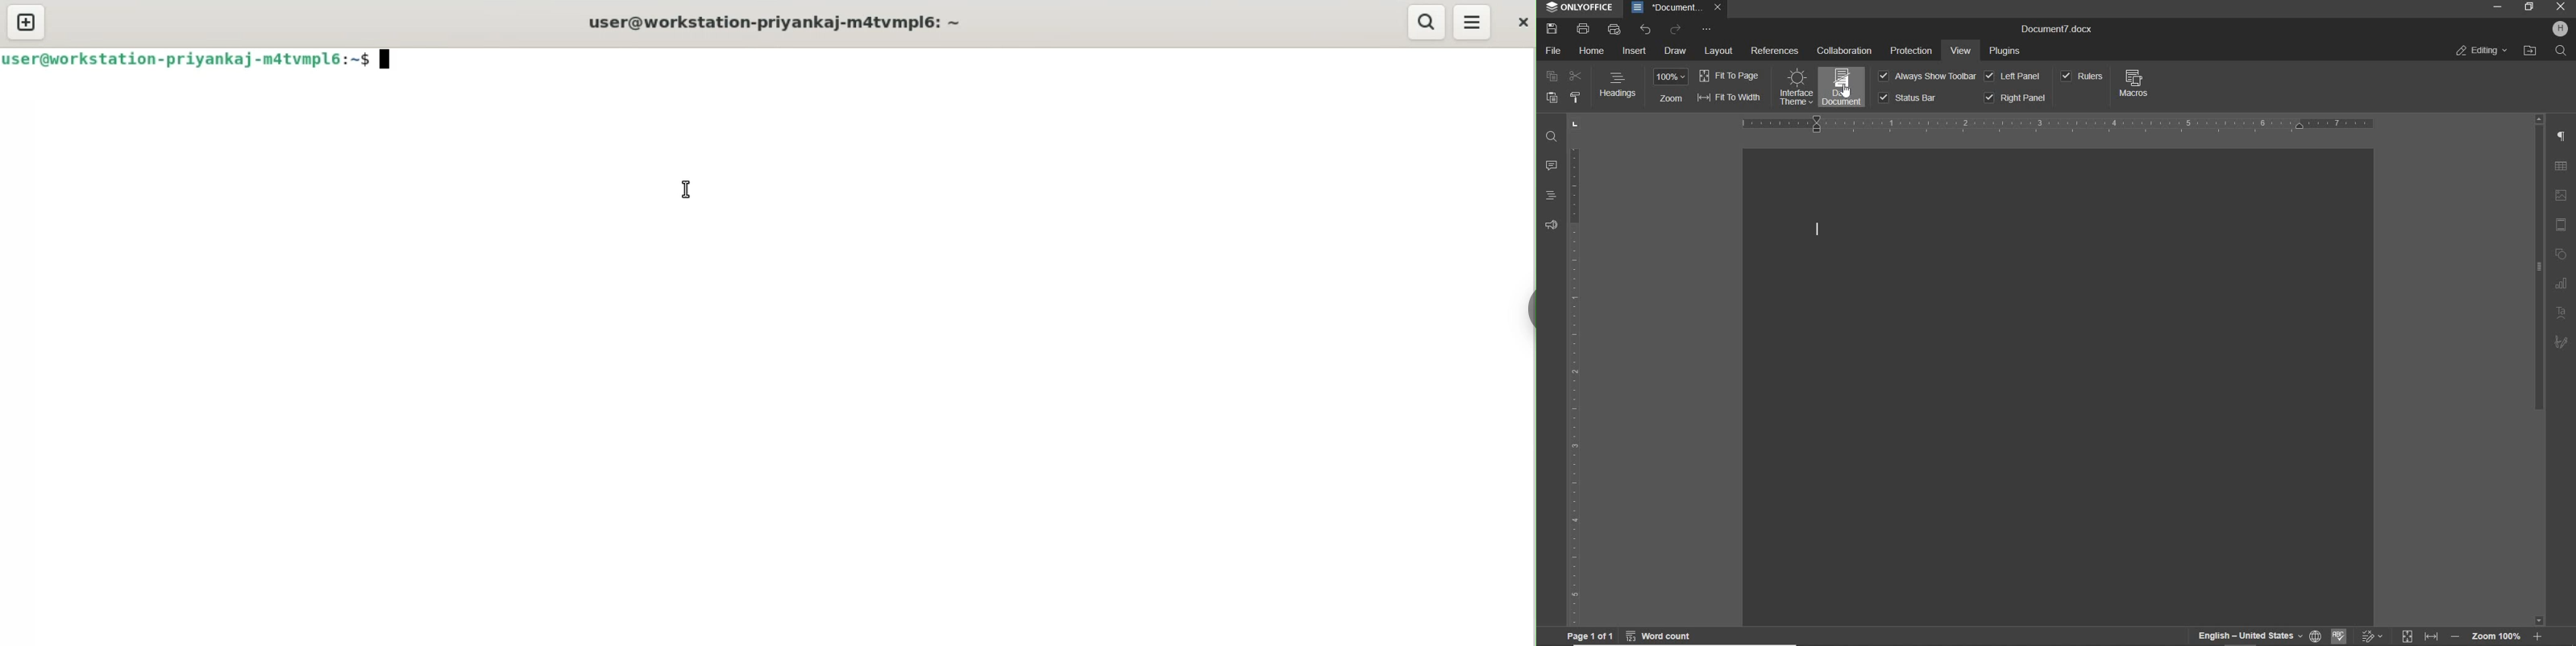 This screenshot has width=2576, height=672. Describe the element at coordinates (1720, 52) in the screenshot. I see `LAYOUT` at that location.